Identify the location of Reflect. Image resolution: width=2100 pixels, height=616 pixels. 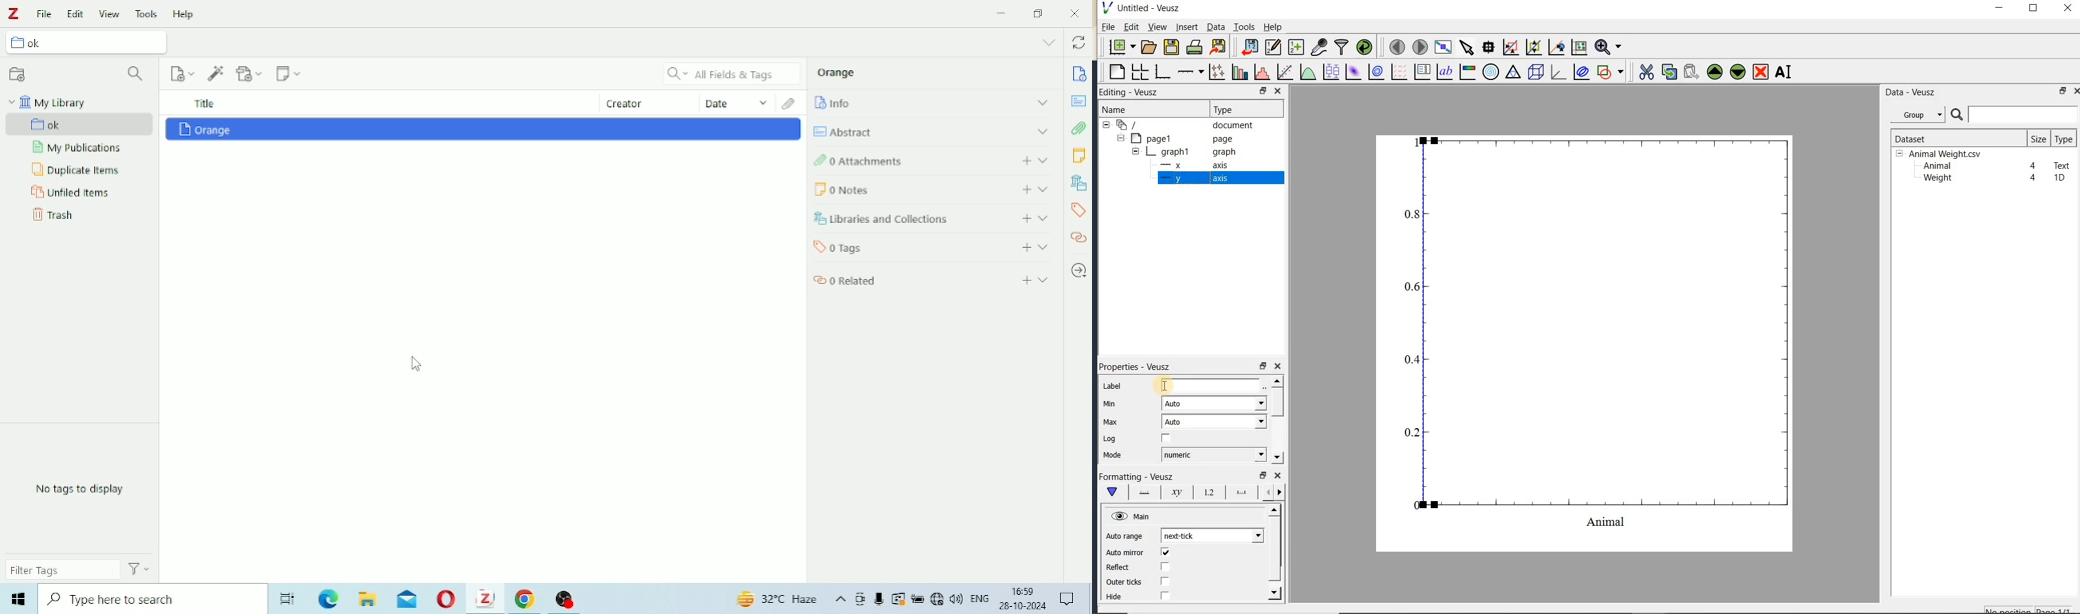
(1123, 568).